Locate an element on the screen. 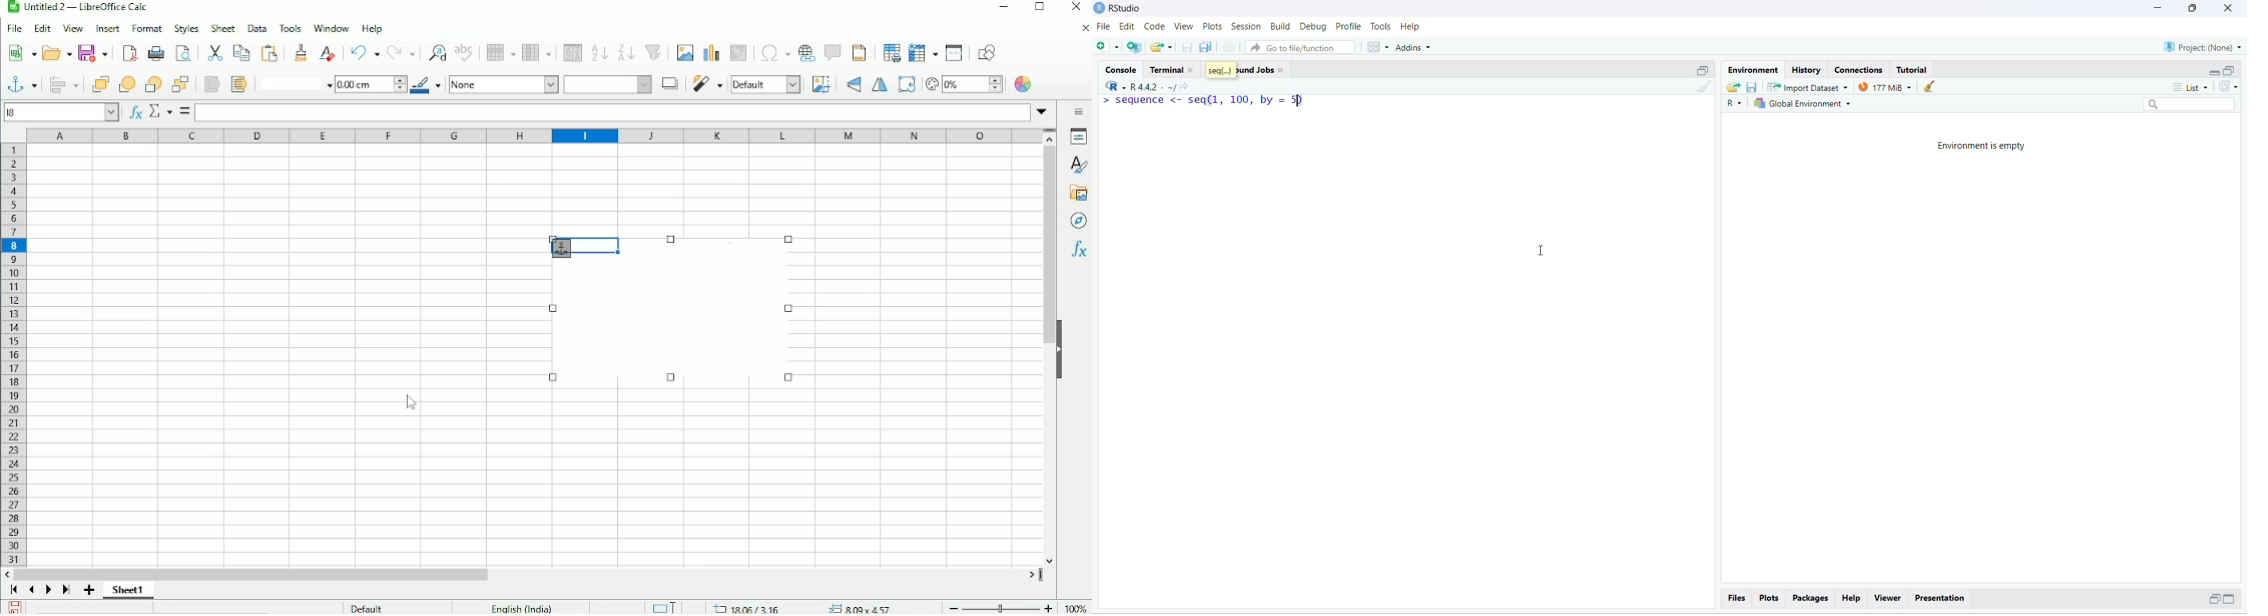  view is located at coordinates (1183, 26).